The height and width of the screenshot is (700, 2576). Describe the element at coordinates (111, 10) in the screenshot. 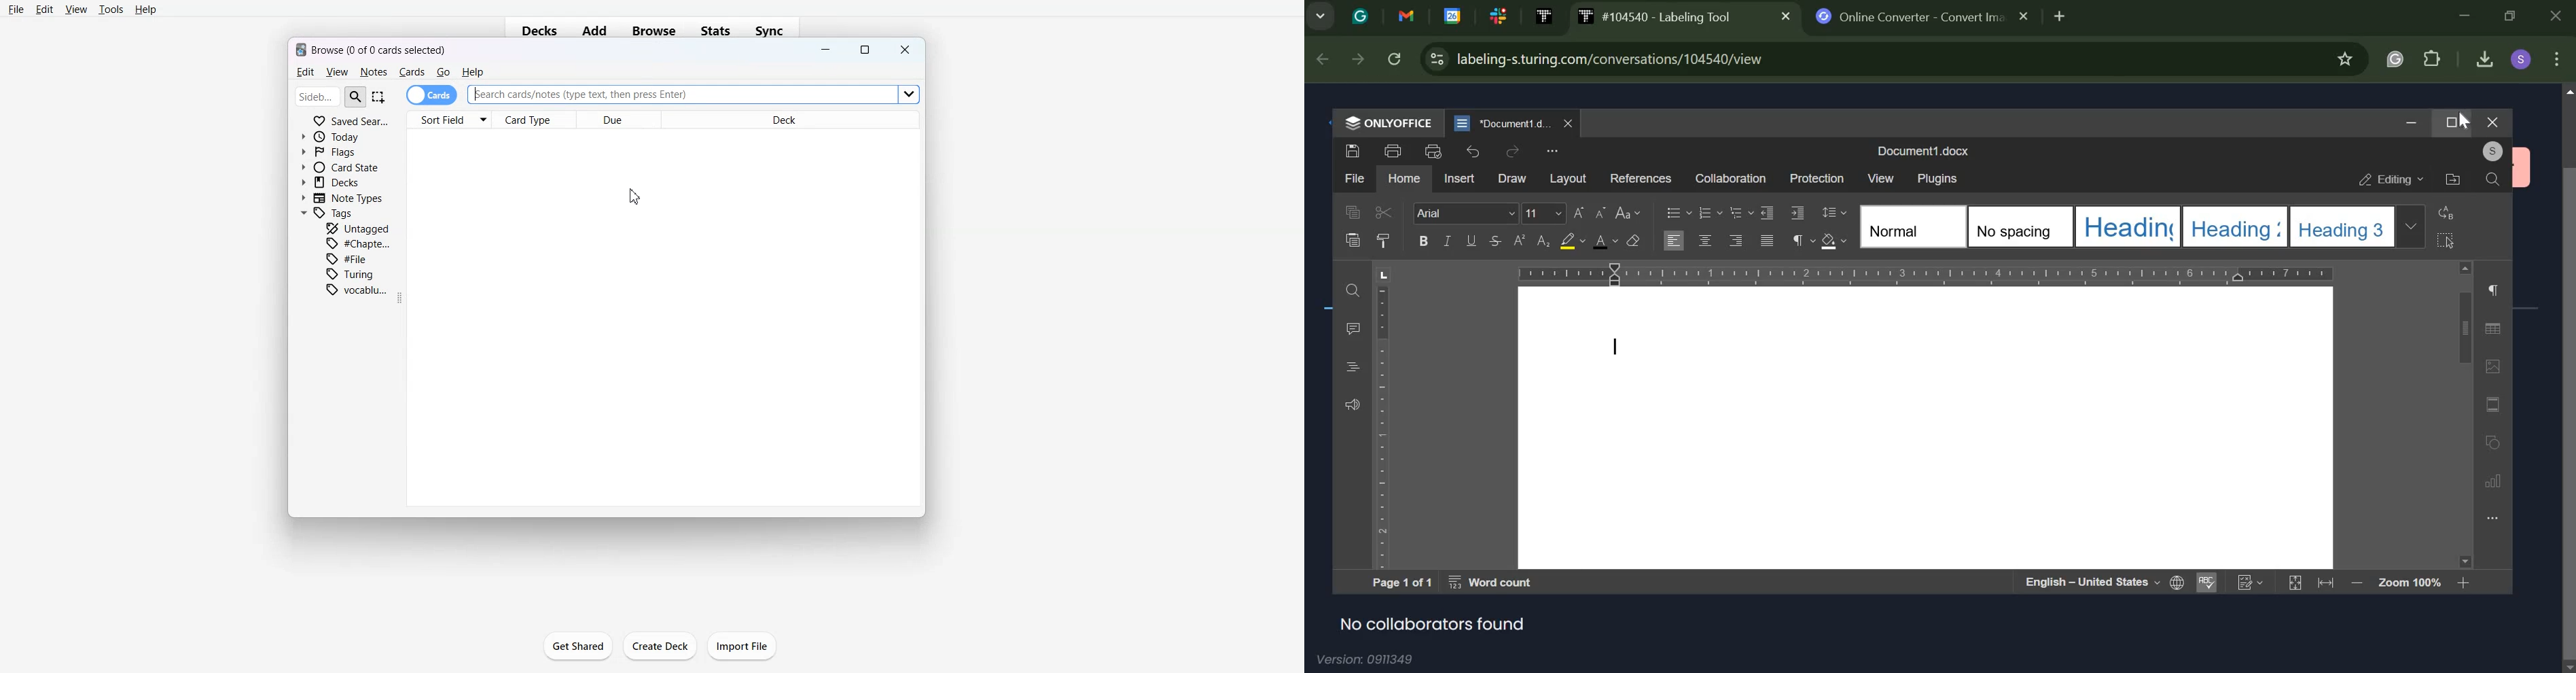

I see `Tools` at that location.